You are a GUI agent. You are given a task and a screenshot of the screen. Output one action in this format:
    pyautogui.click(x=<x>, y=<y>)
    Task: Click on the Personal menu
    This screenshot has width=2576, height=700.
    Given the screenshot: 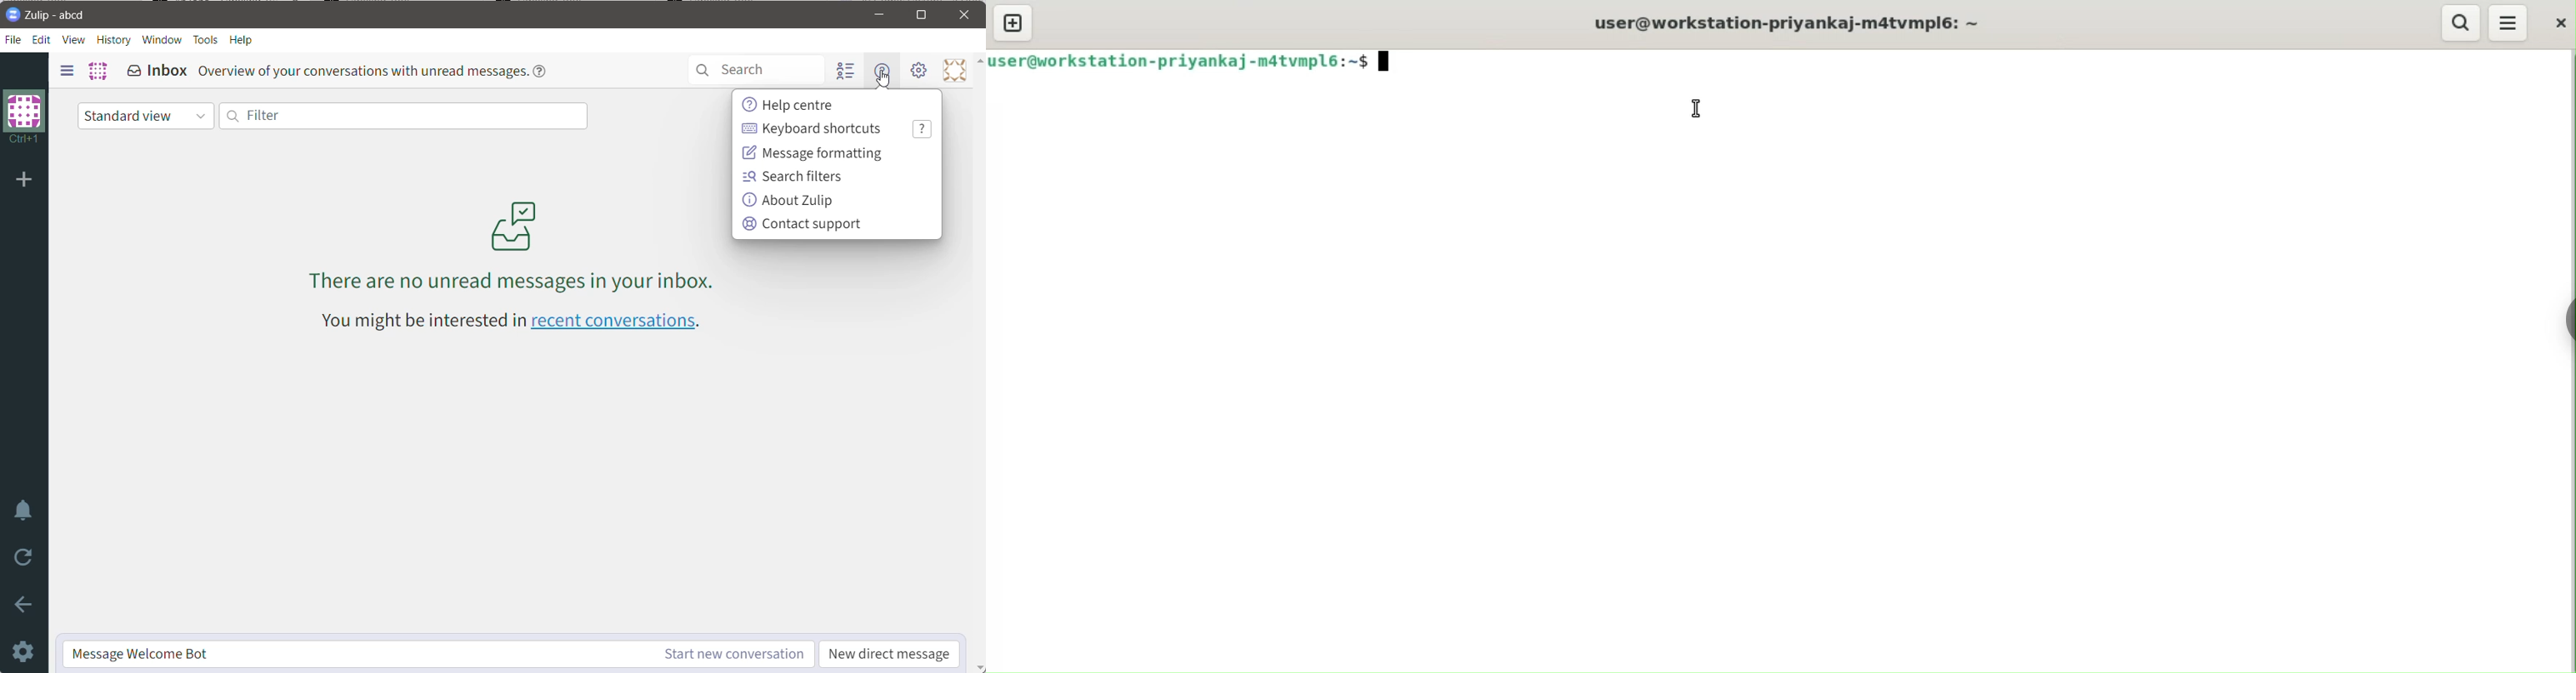 What is the action you would take?
    pyautogui.click(x=956, y=70)
    